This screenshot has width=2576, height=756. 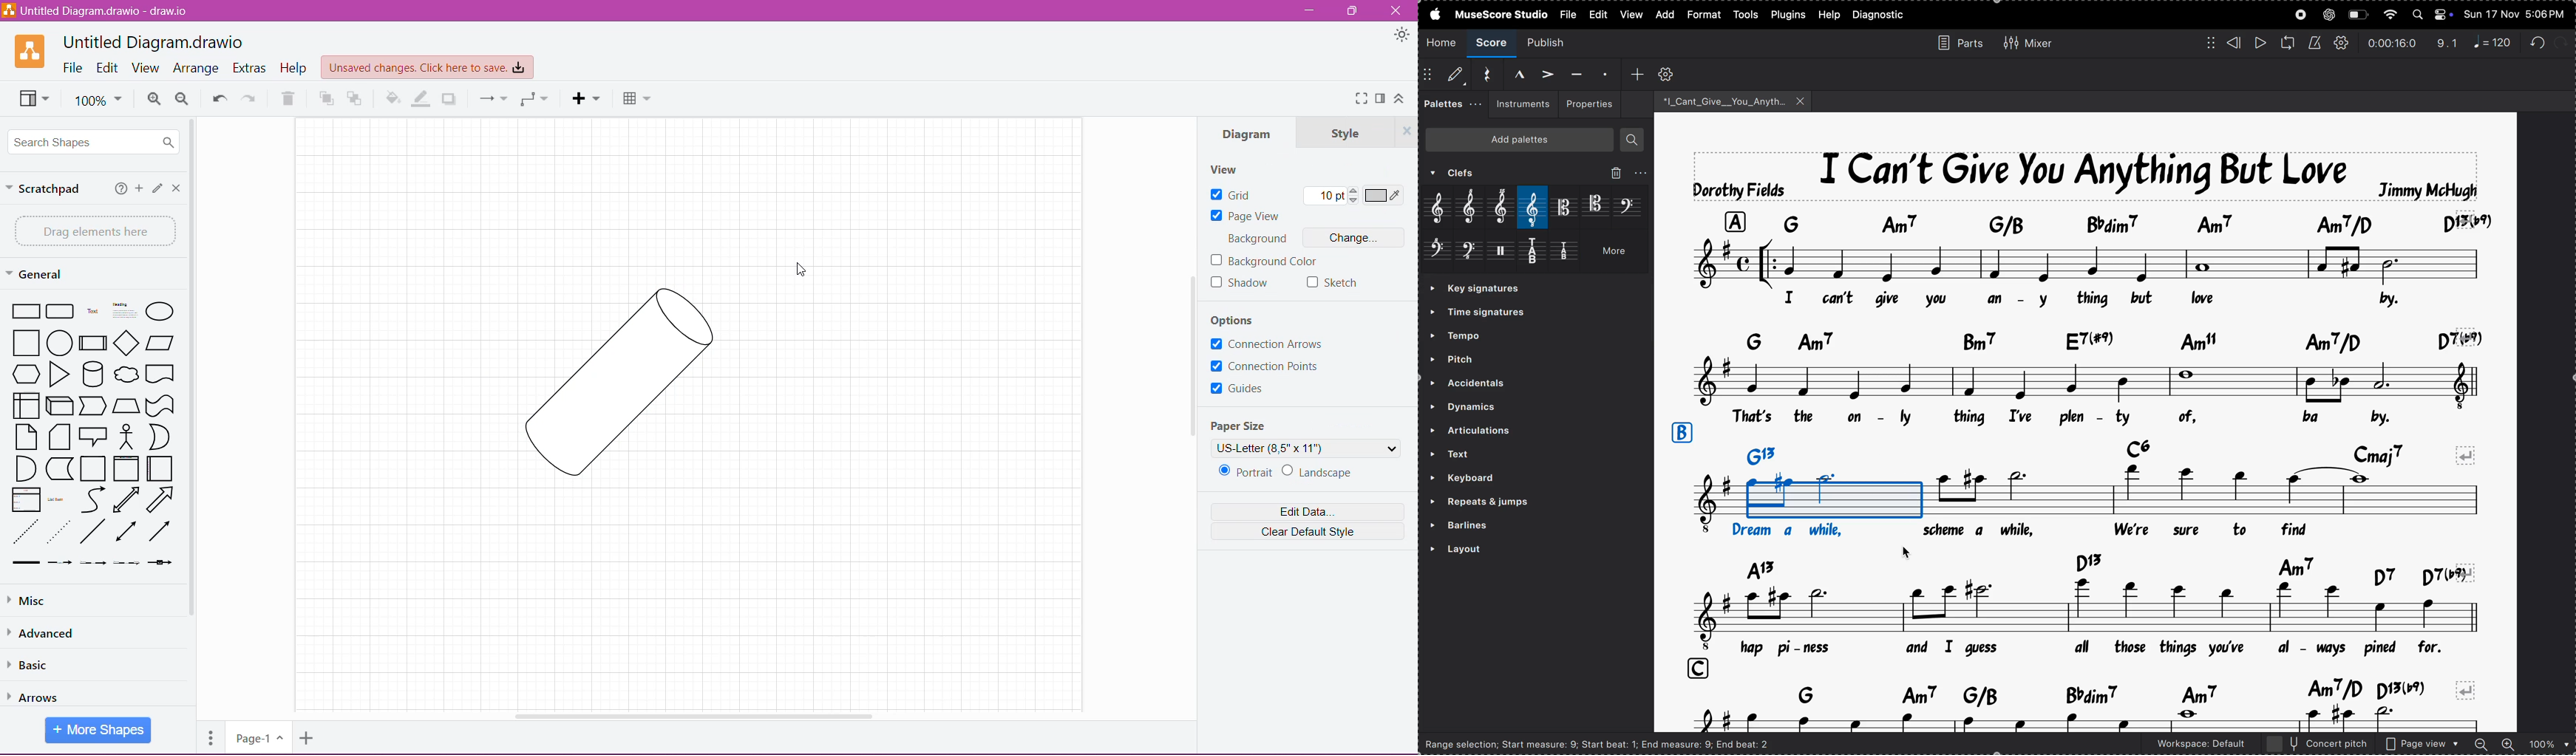 I want to click on tablature, so click(x=1537, y=254).